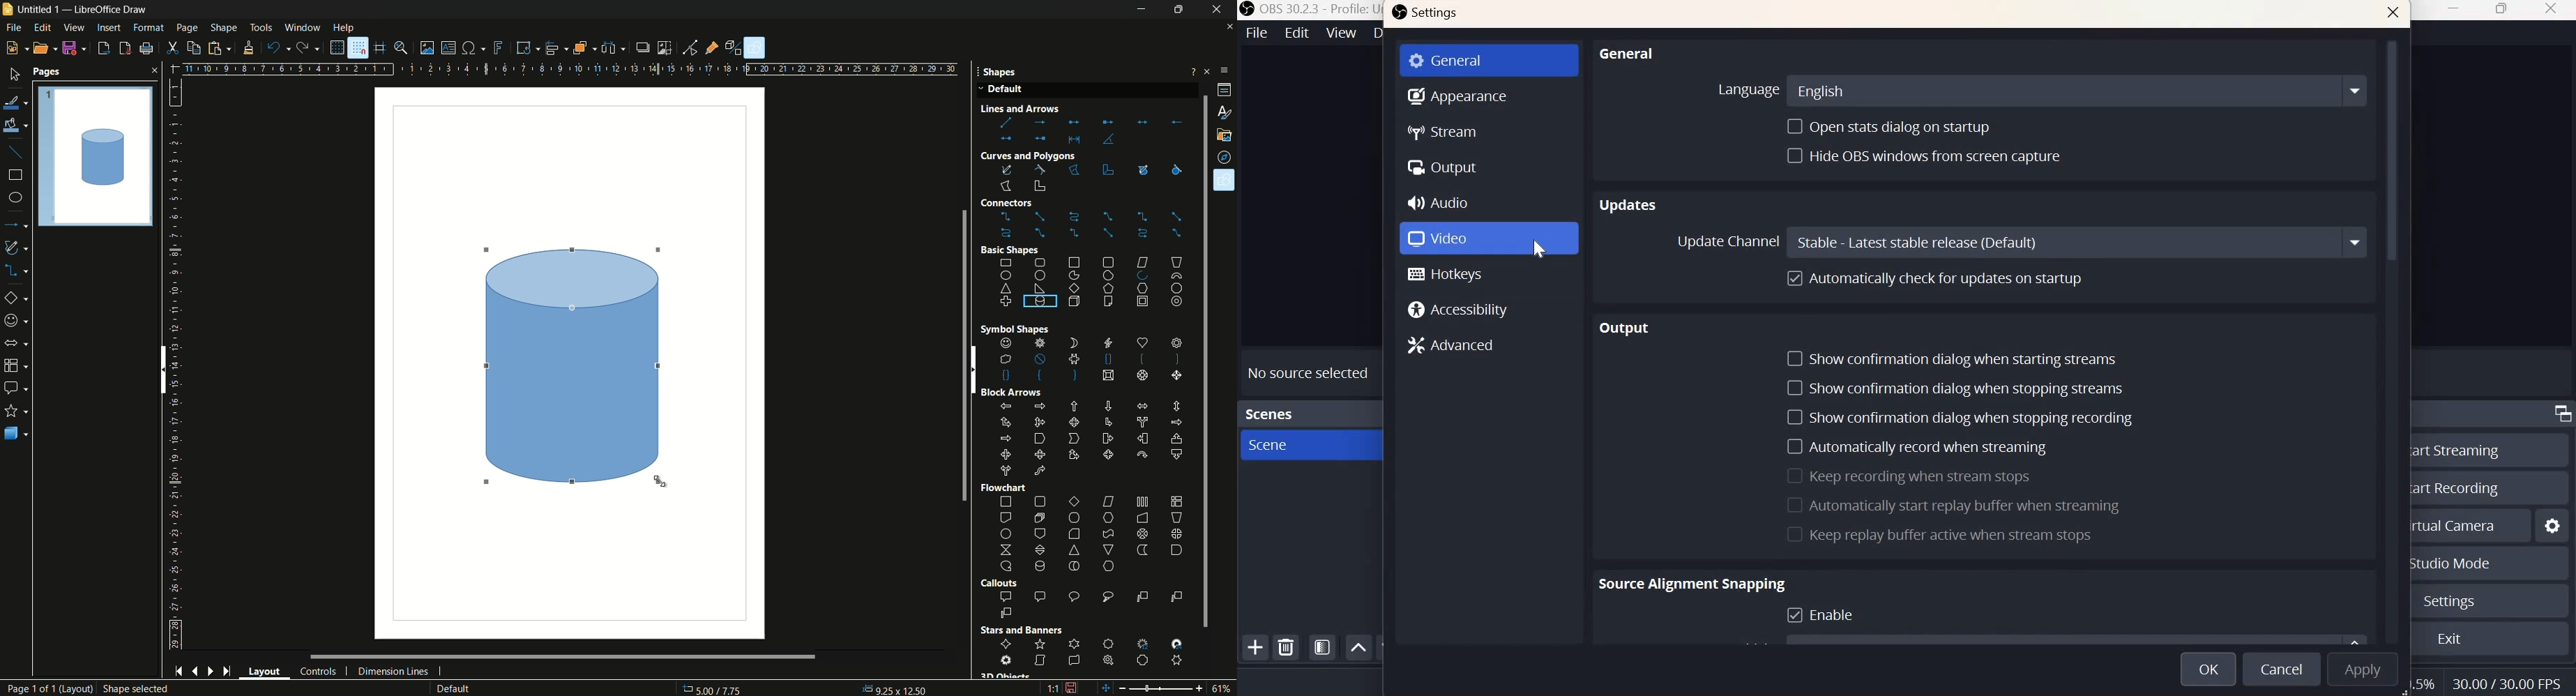  Describe the element at coordinates (584, 49) in the screenshot. I see `arrange` at that location.